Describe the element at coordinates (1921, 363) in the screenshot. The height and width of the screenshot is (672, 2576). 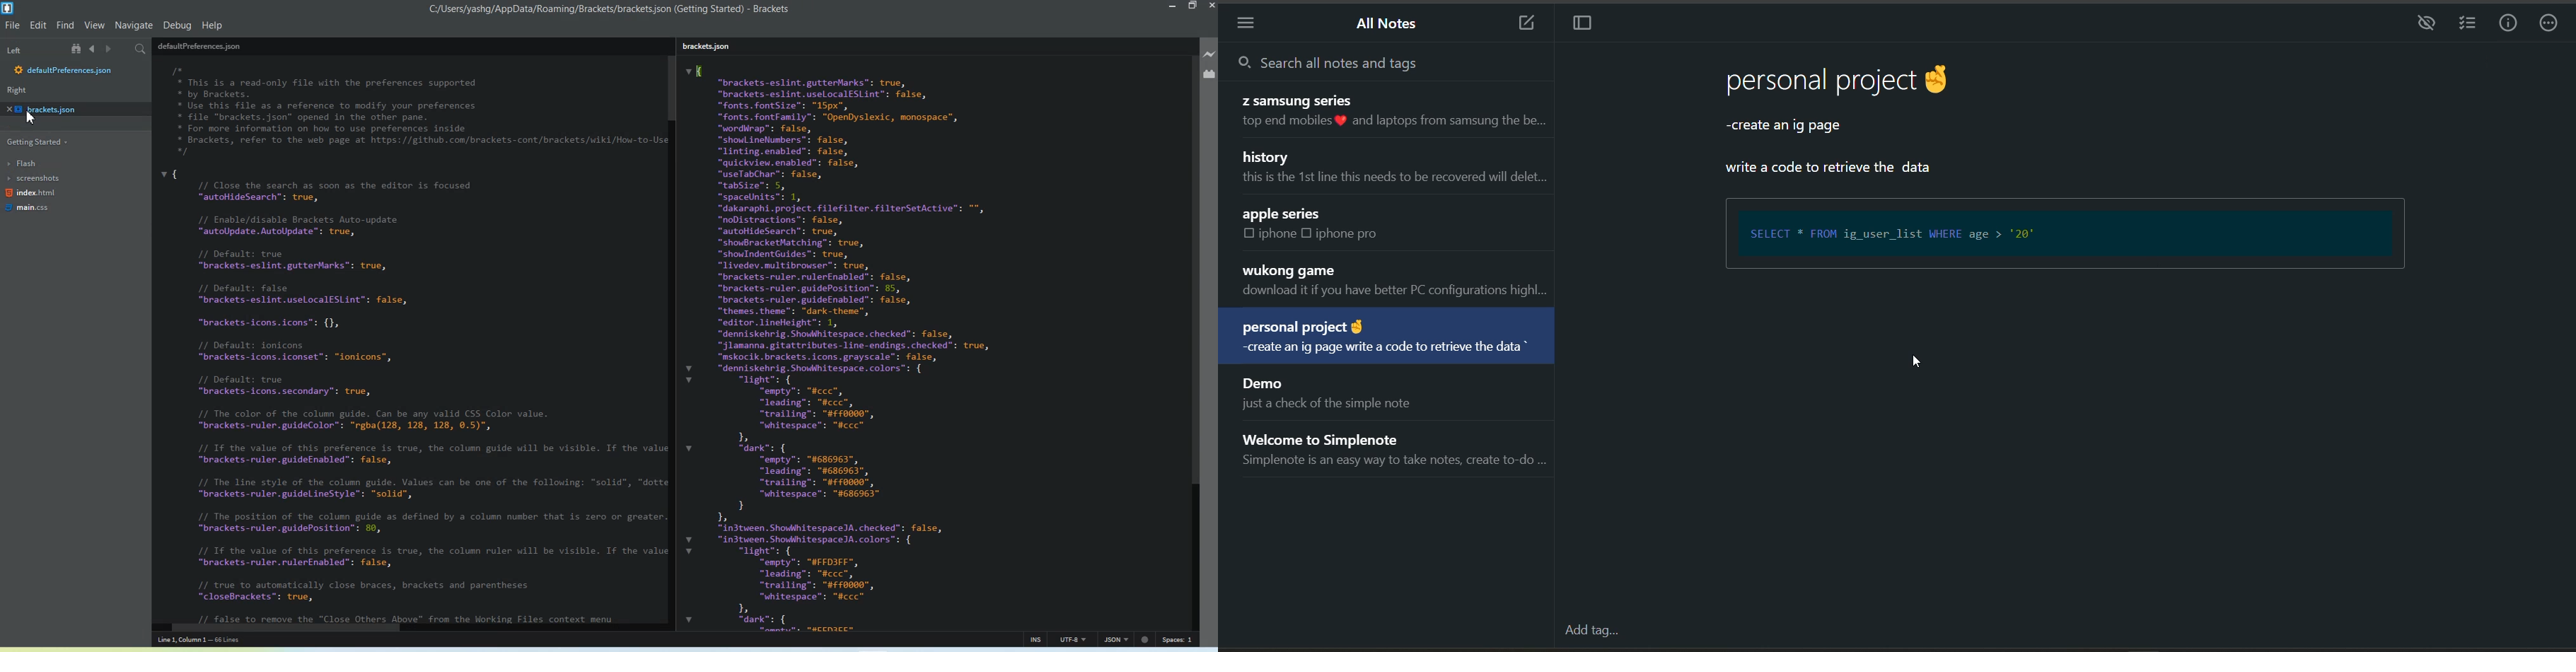
I see `cursor` at that location.